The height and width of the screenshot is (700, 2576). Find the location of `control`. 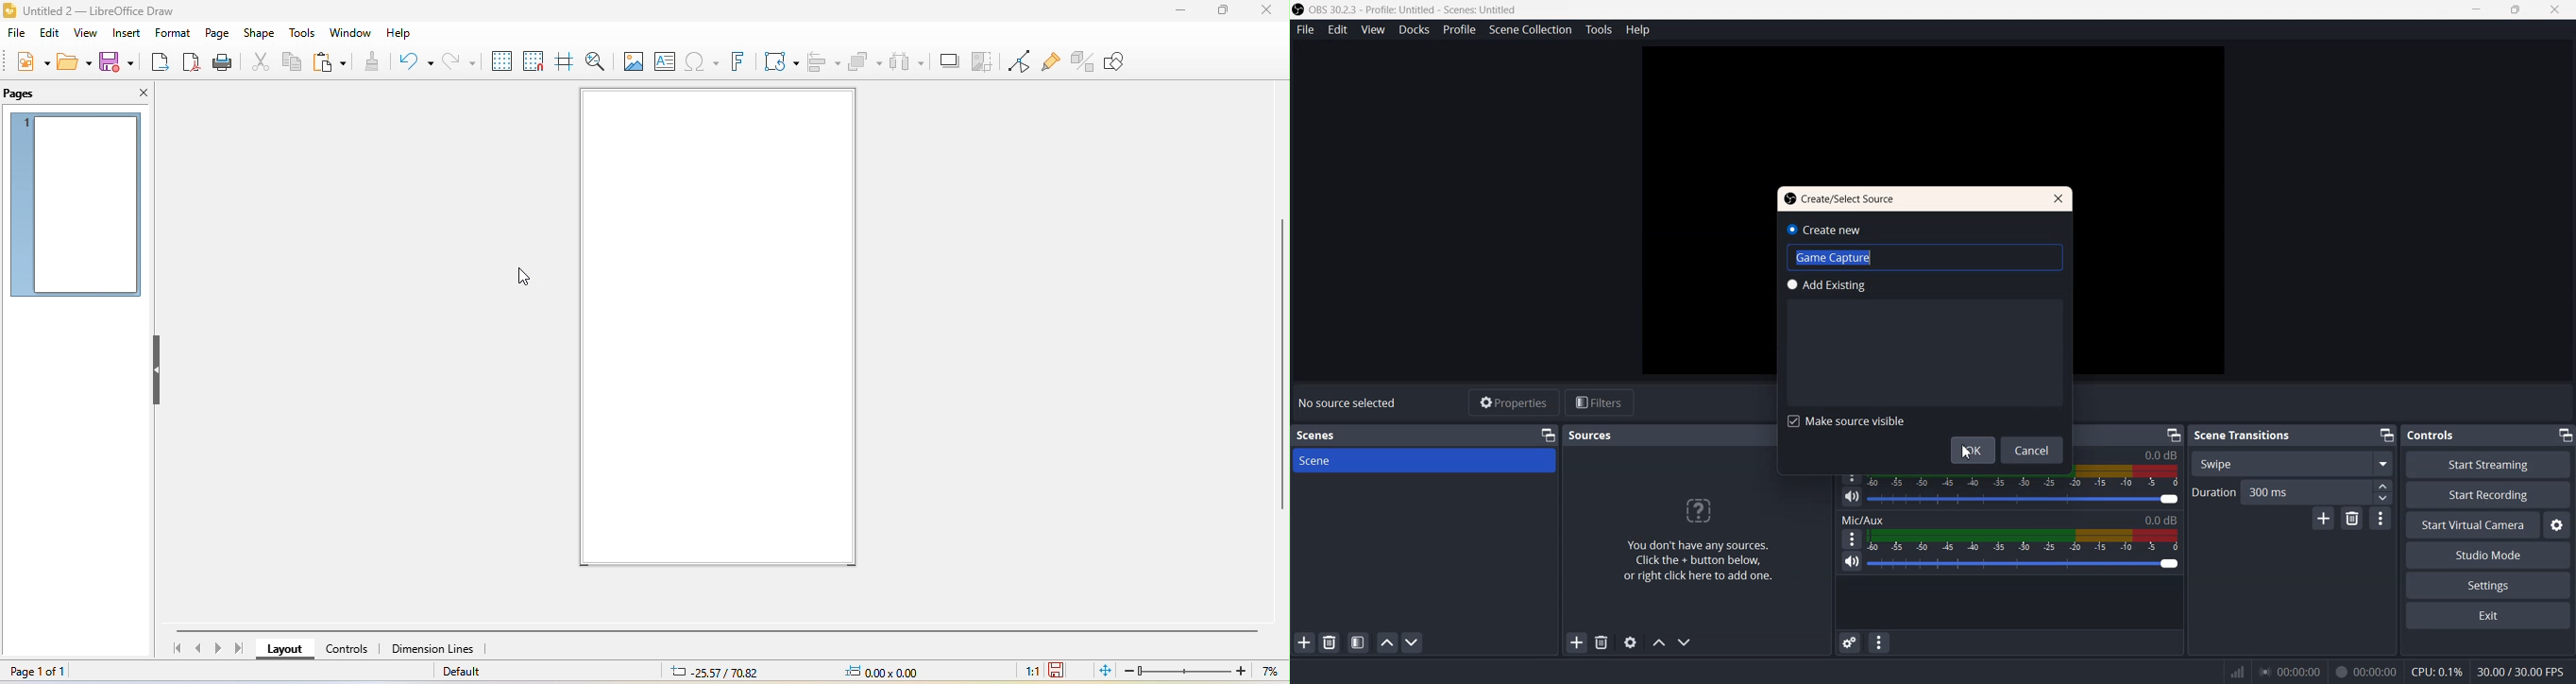

control is located at coordinates (347, 652).